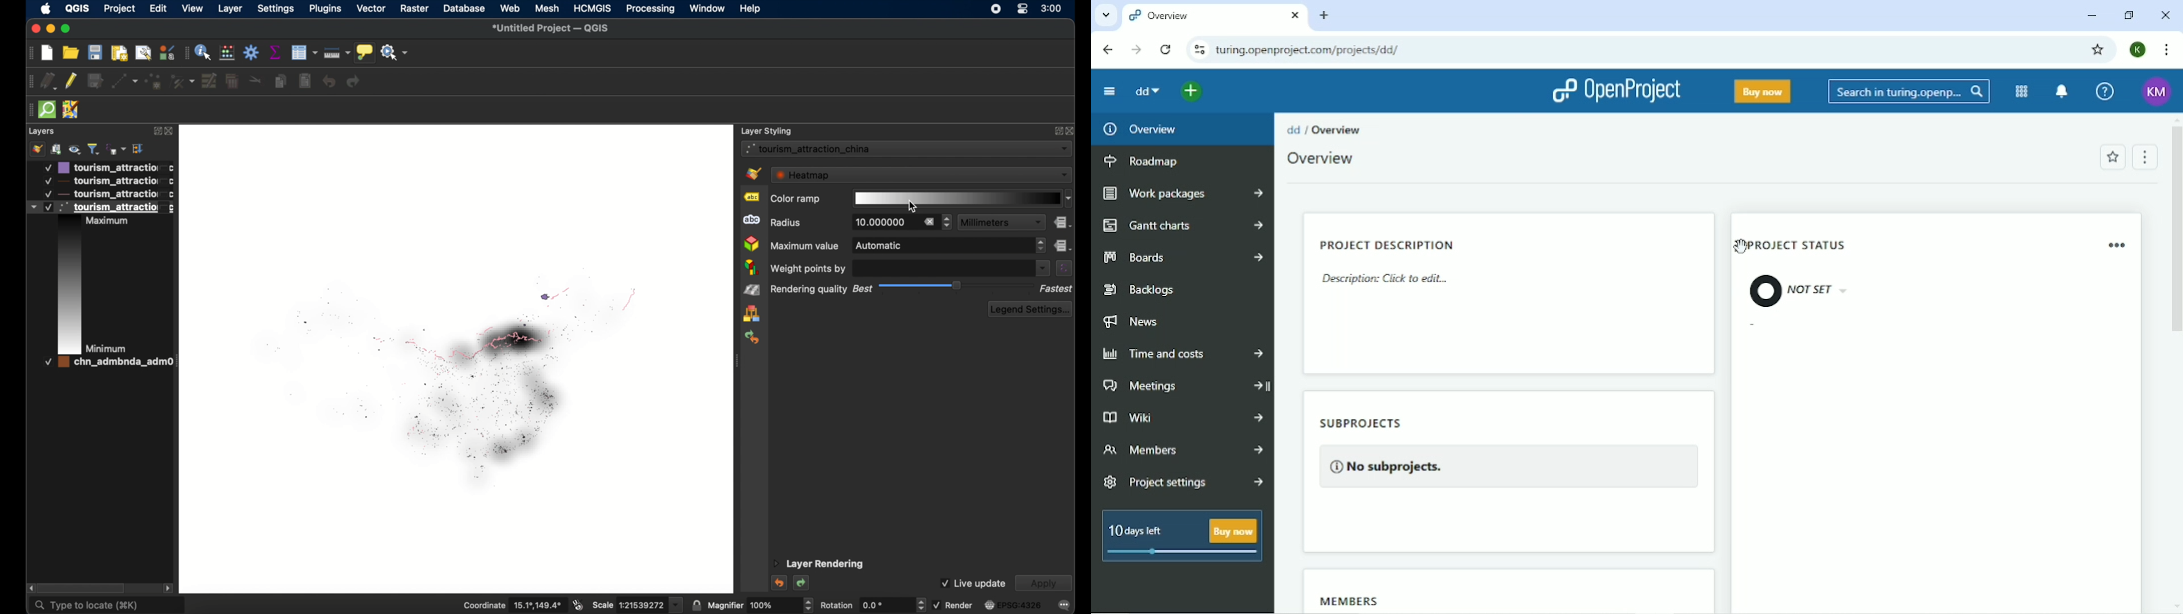 This screenshot has height=616, width=2184. Describe the element at coordinates (638, 604) in the screenshot. I see `scale` at that location.